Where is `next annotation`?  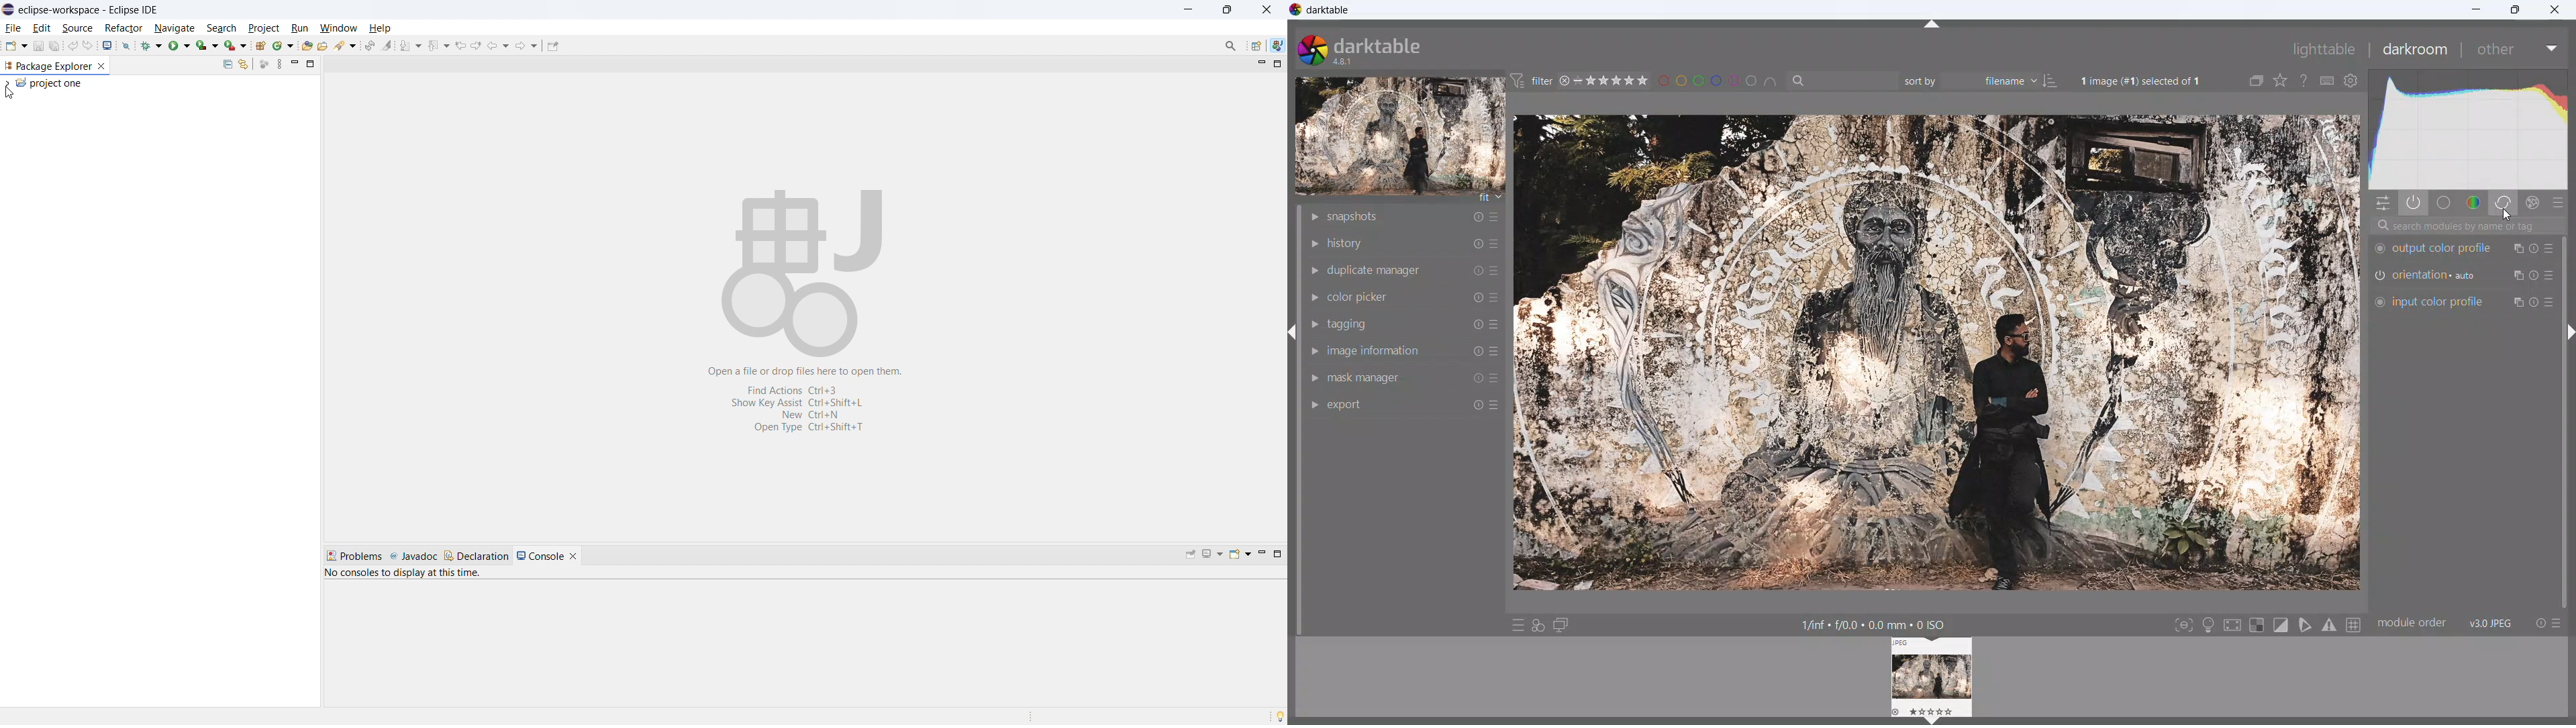
next annotation is located at coordinates (411, 45).